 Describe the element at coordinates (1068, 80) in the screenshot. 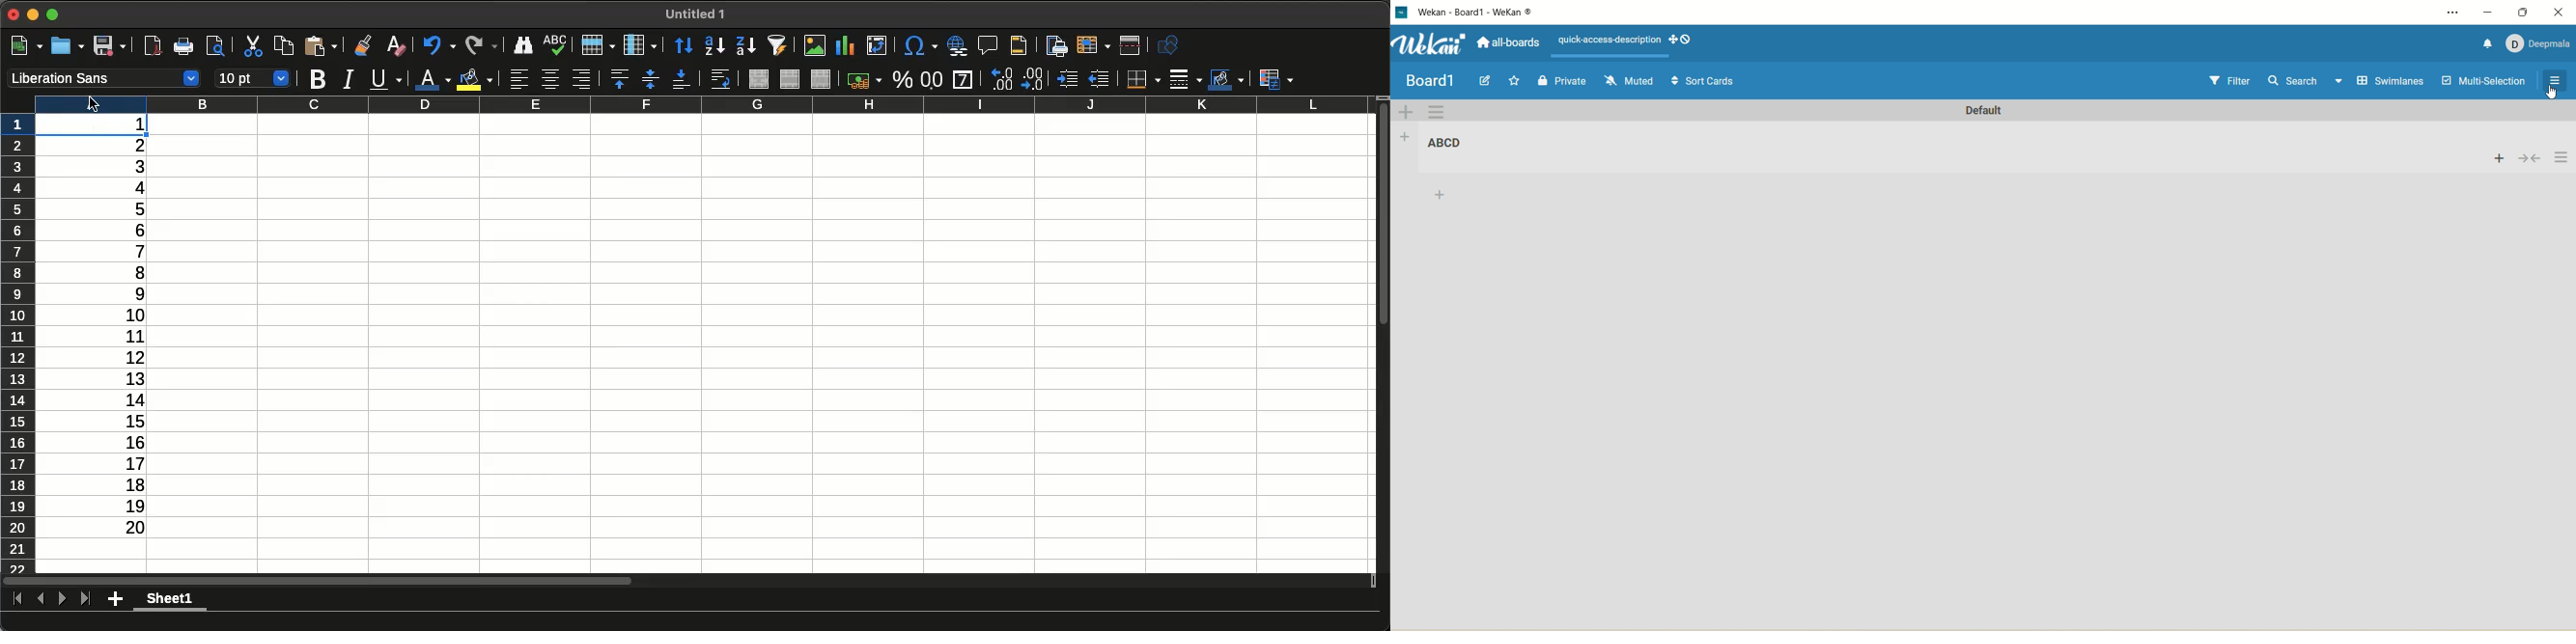

I see `Increase ` at that location.